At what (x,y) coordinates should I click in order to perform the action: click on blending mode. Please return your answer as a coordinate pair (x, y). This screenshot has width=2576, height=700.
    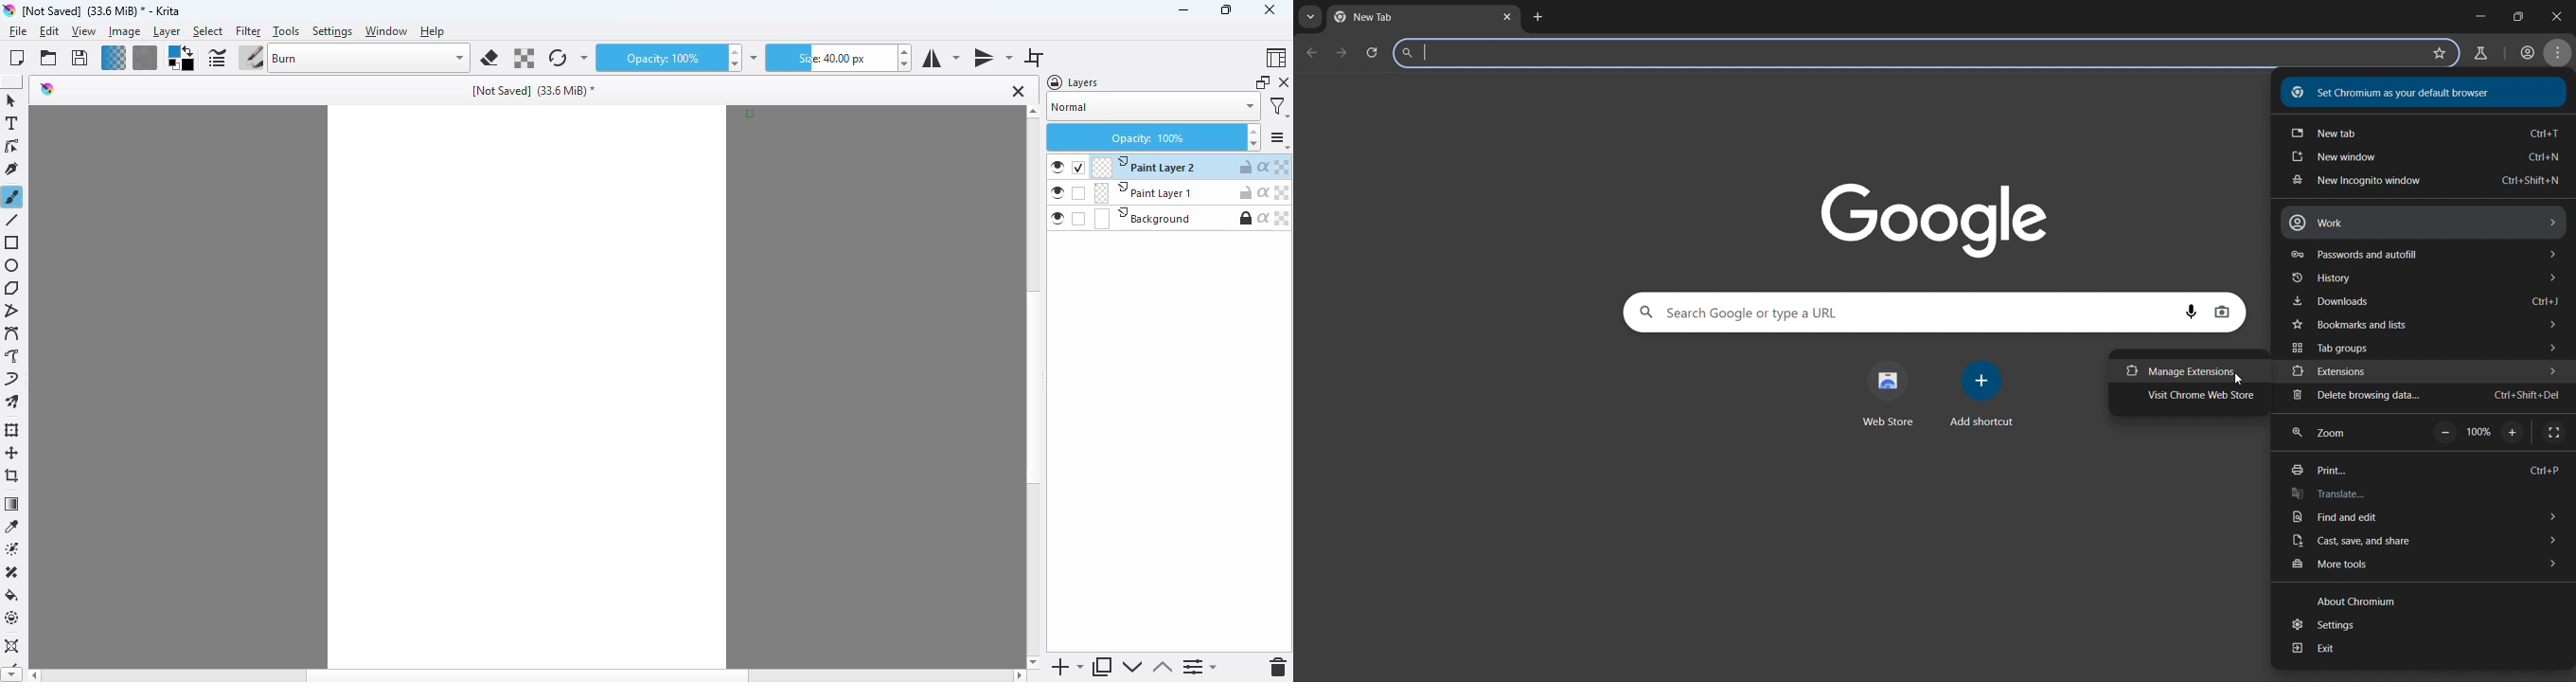
    Looking at the image, I should click on (369, 58).